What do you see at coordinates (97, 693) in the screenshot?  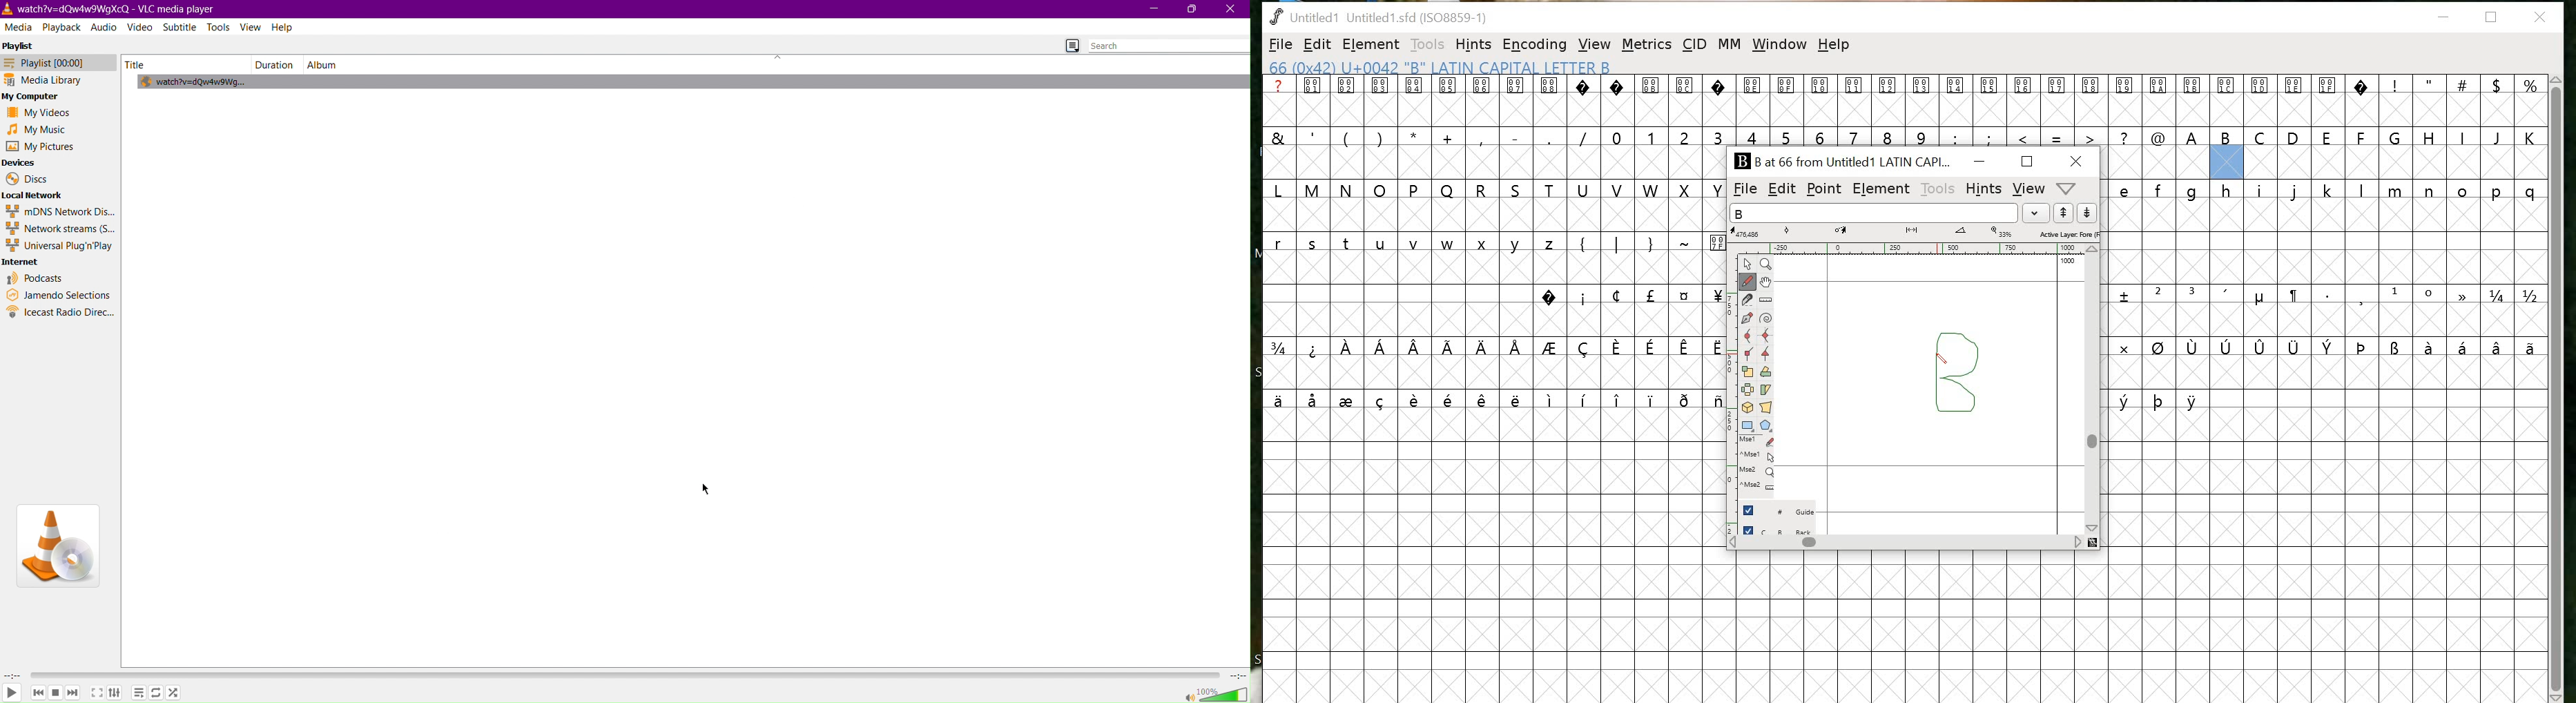 I see `Fullscreen` at bounding box center [97, 693].